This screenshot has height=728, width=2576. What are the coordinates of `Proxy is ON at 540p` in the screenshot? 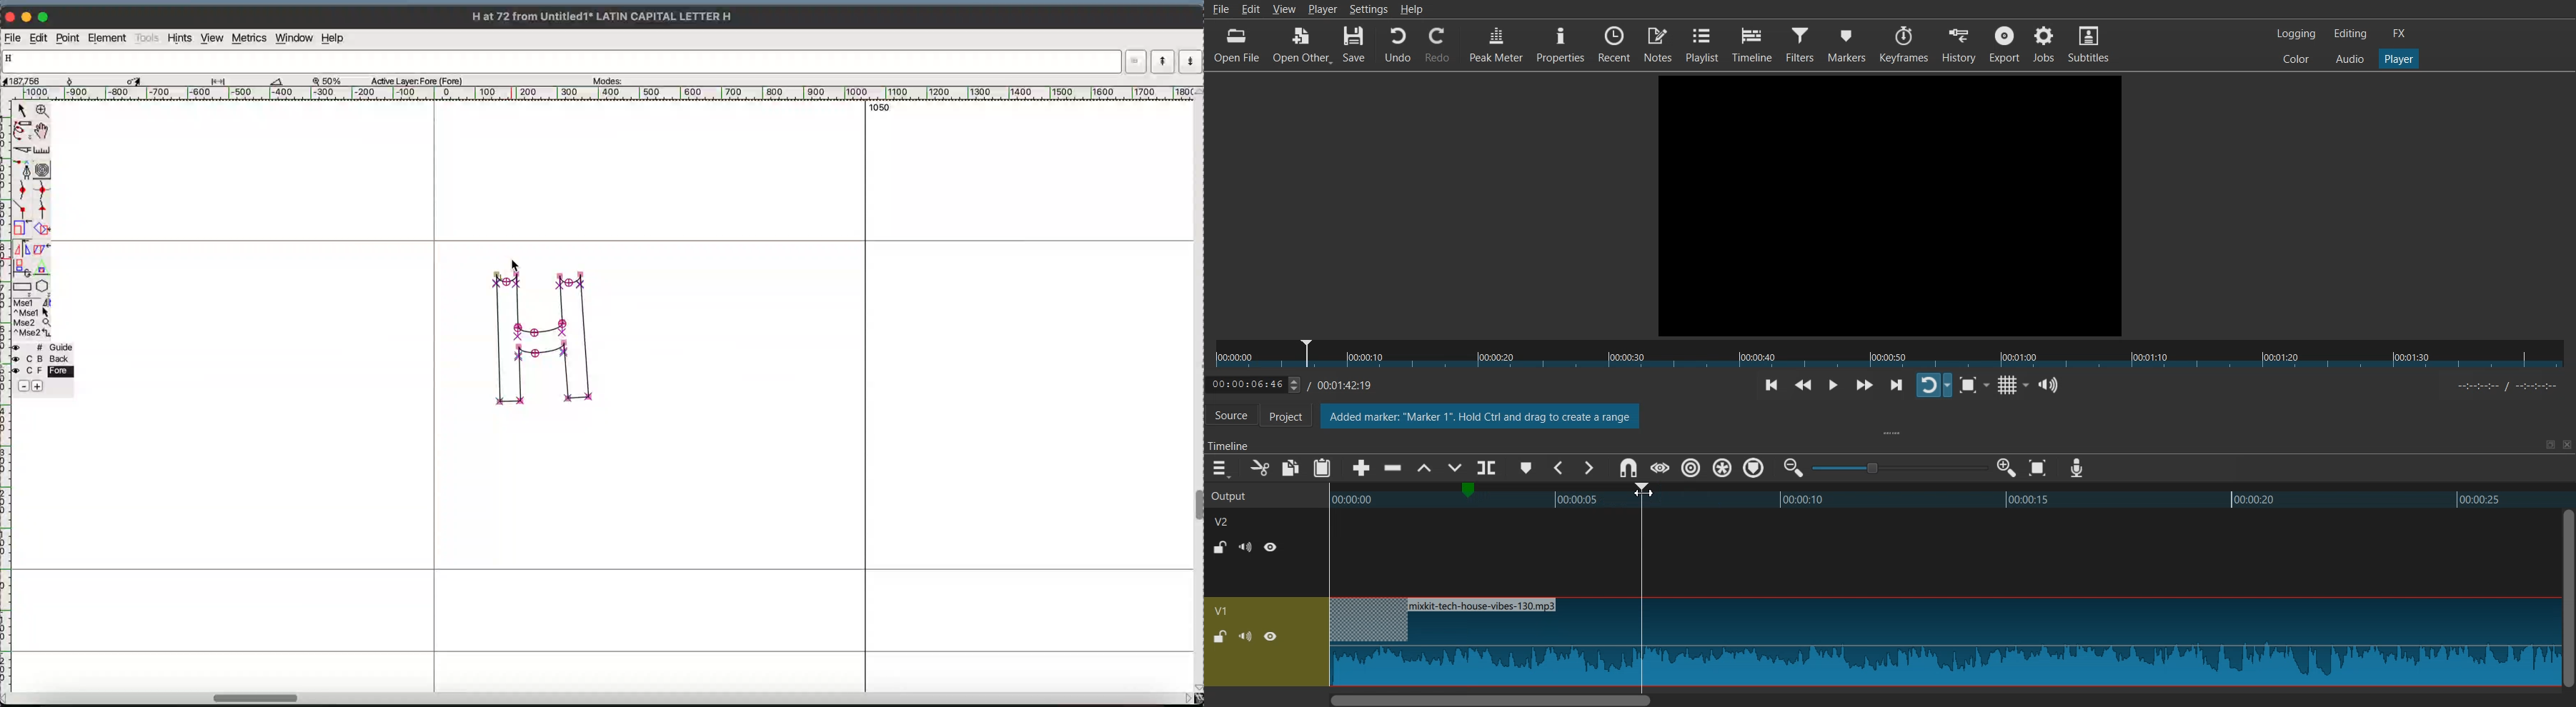 It's located at (1481, 418).